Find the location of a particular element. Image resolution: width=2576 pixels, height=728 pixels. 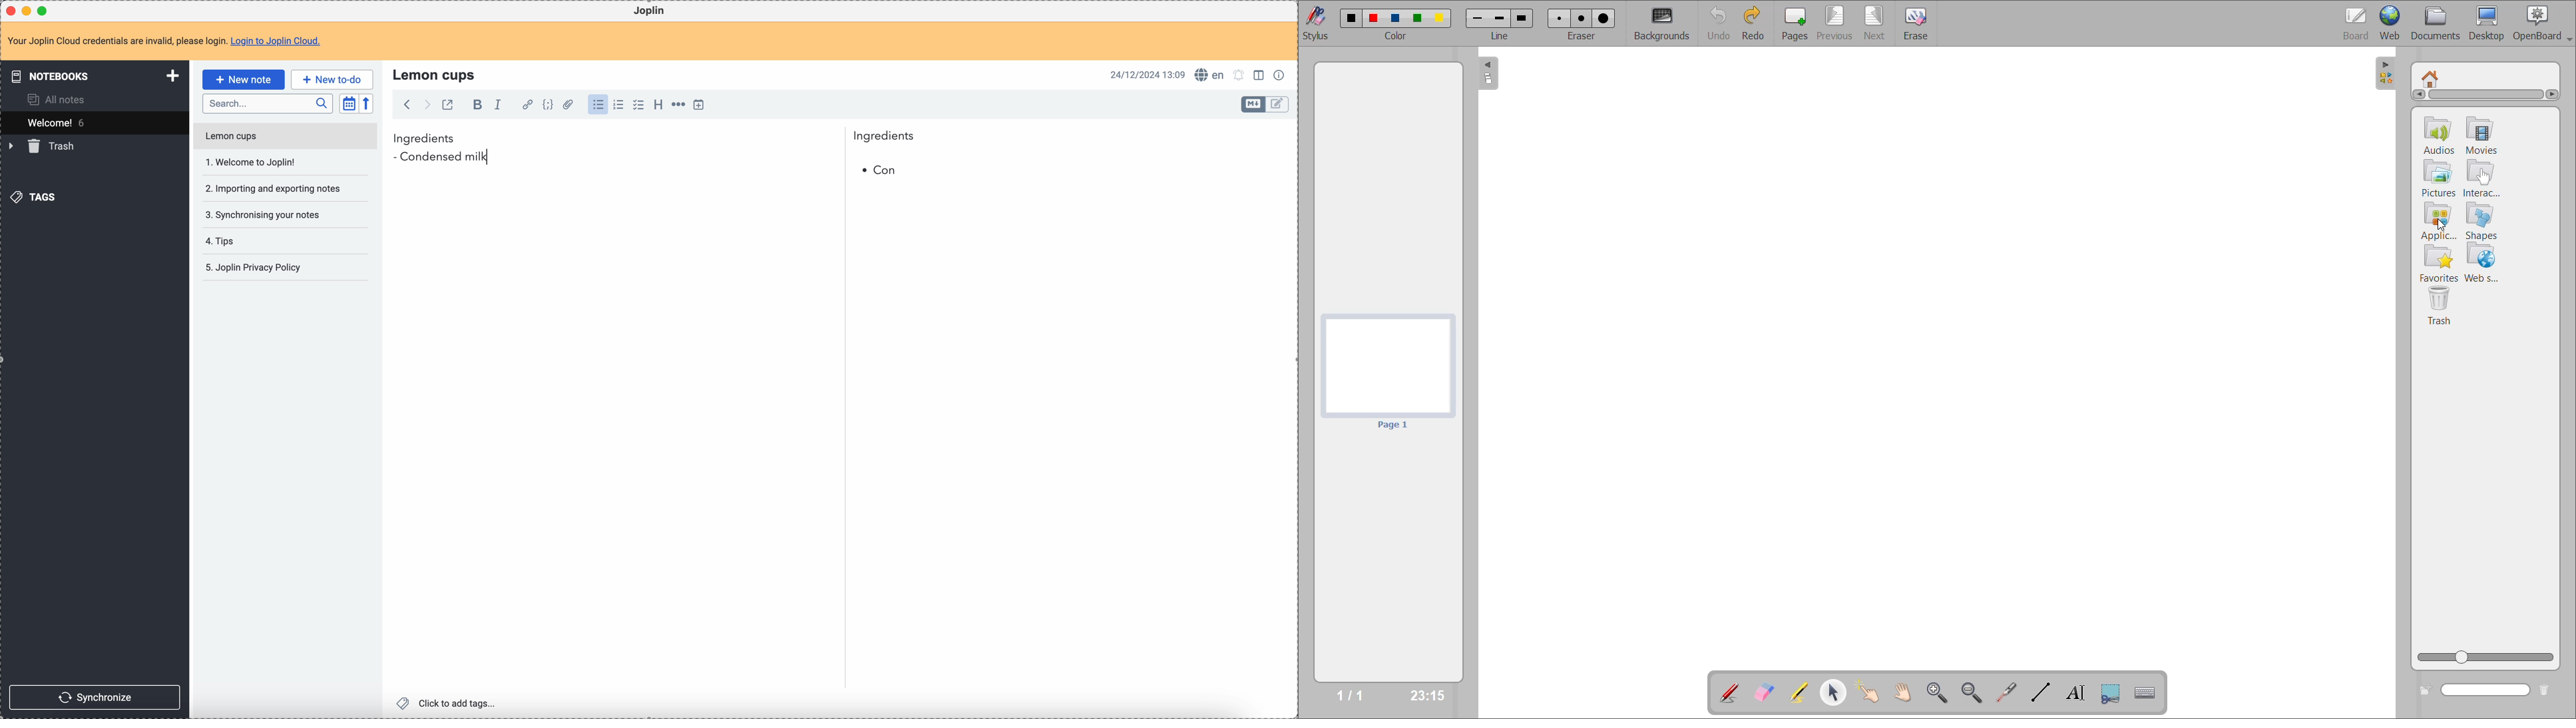

synchronize is located at coordinates (95, 697).